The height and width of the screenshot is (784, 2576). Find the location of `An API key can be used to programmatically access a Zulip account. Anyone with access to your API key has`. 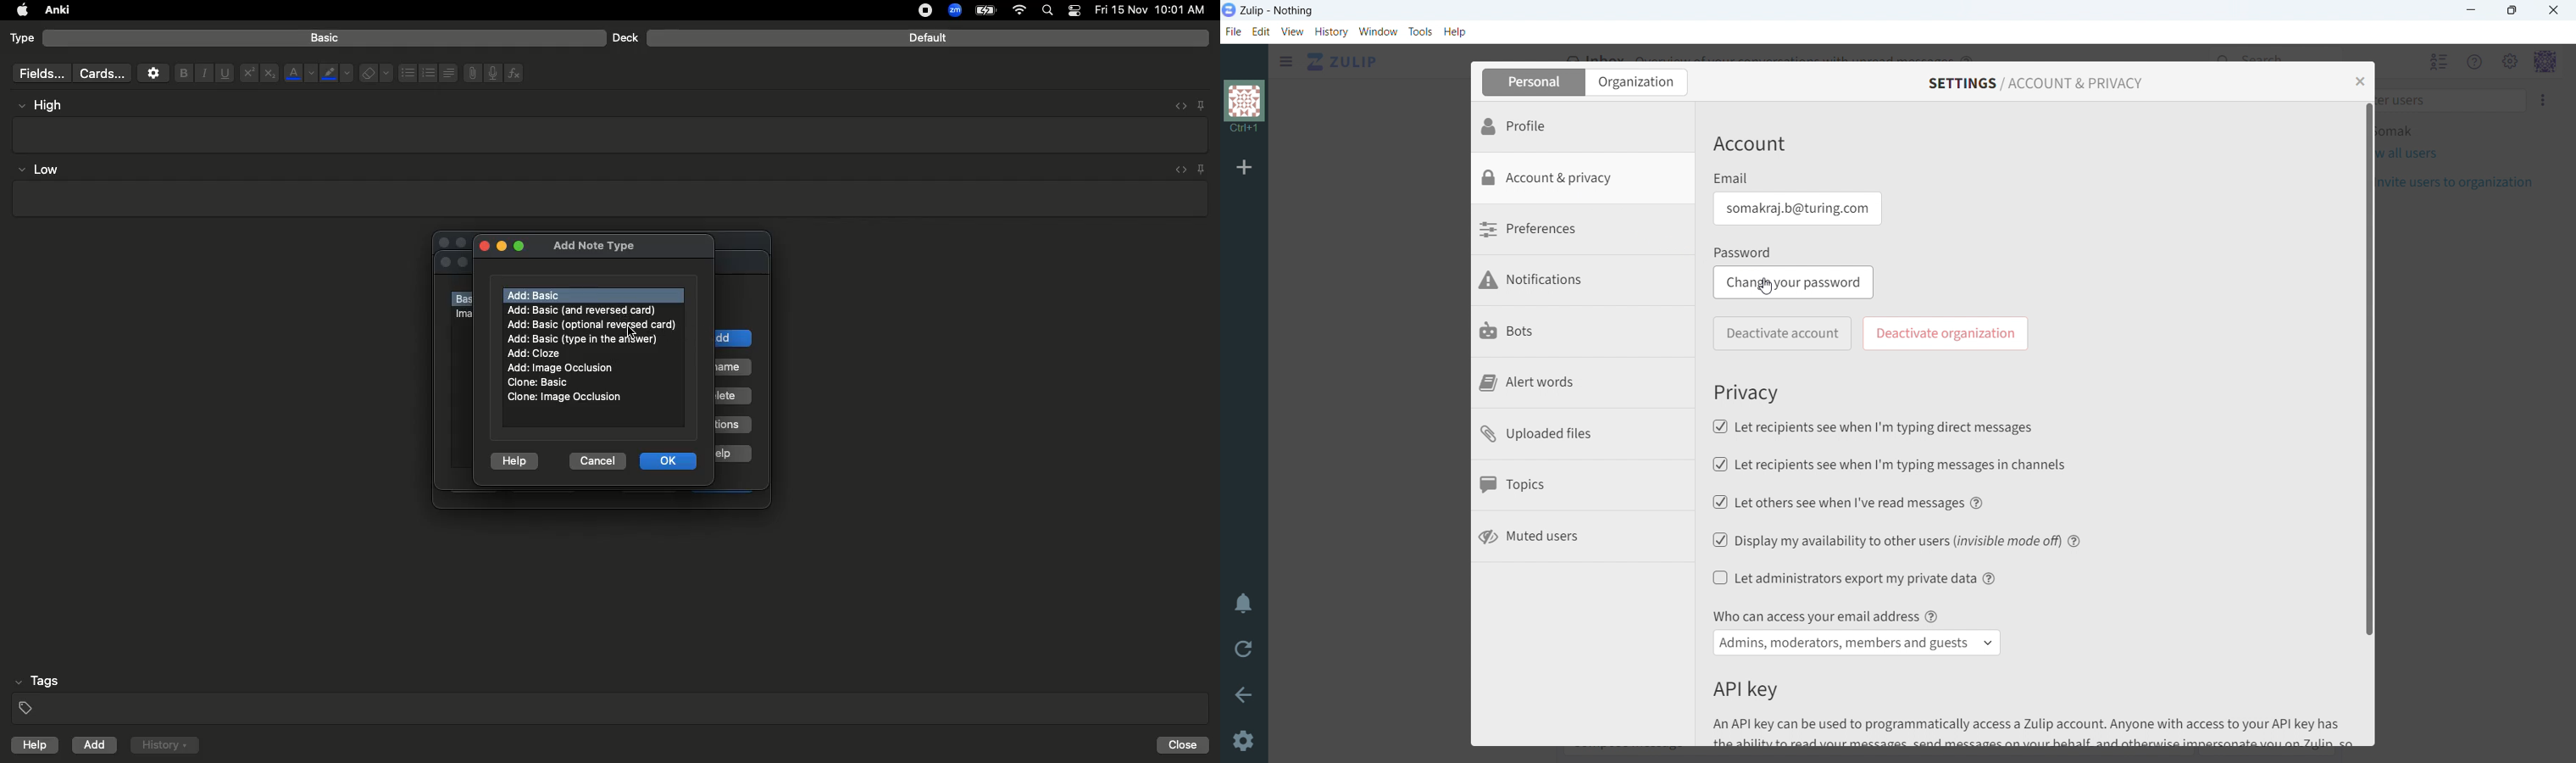

An API key can be used to programmatically access a Zulip account. Anyone with access to your API key has is located at coordinates (2039, 731).